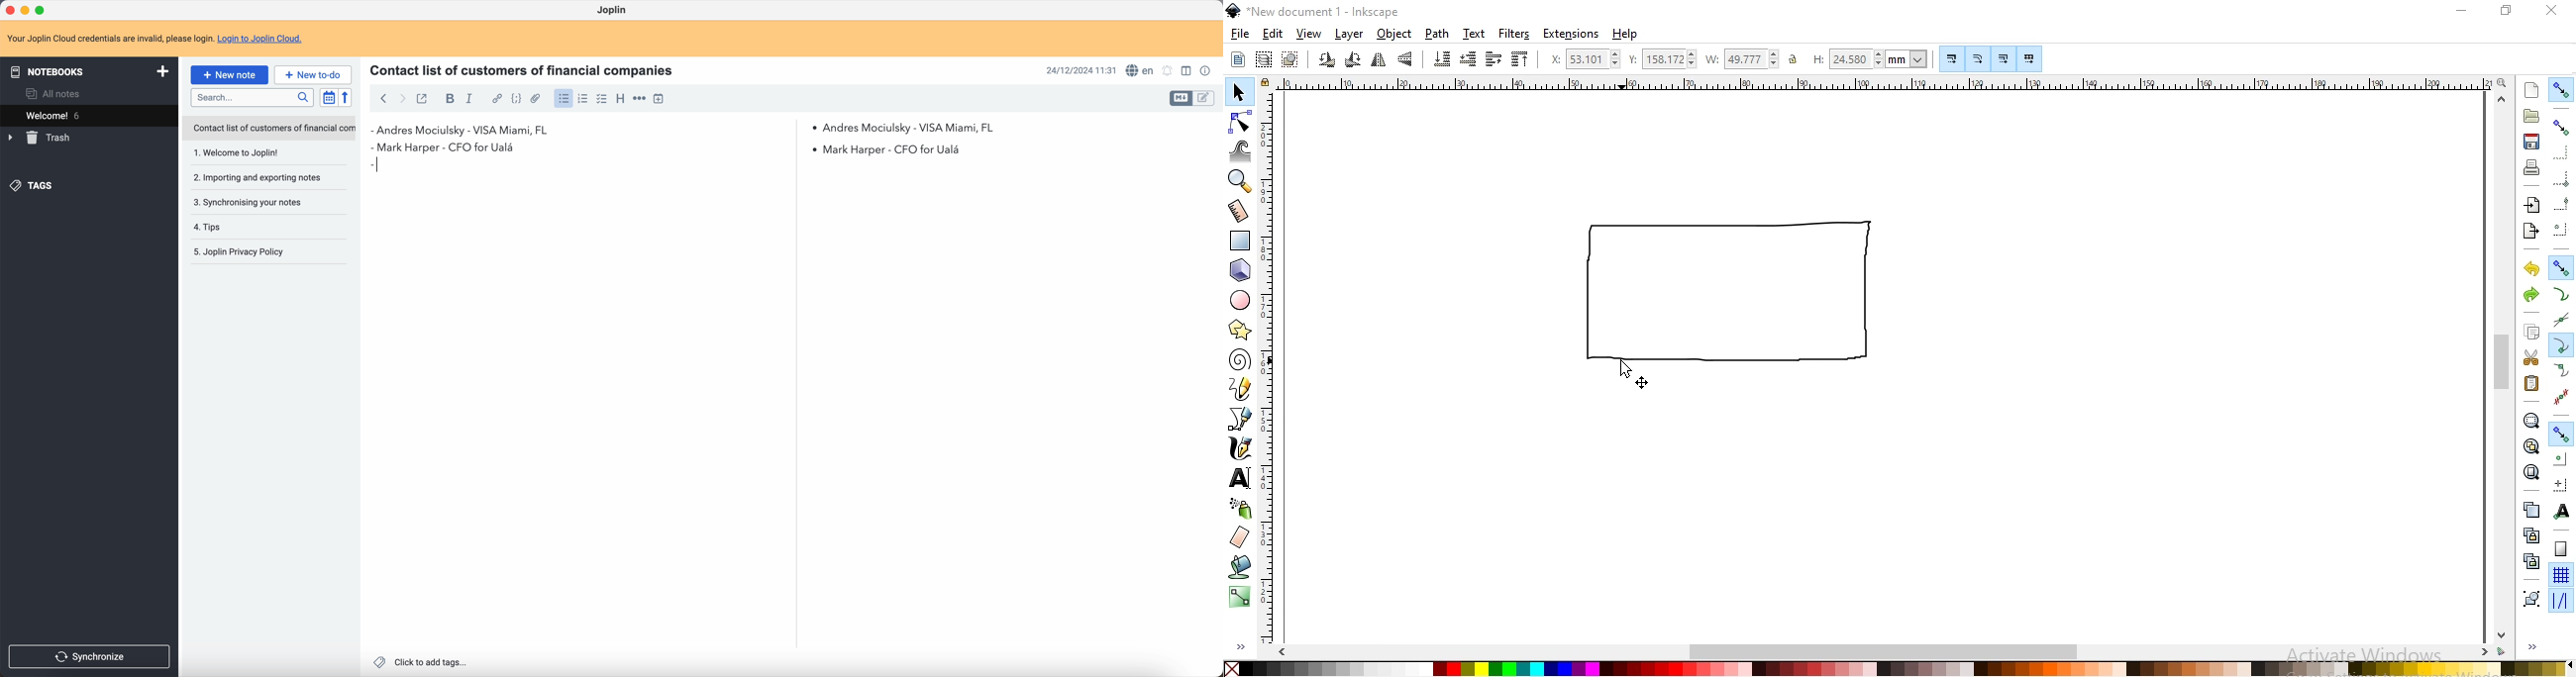 The image size is (2576, 700). What do you see at coordinates (40, 138) in the screenshot?
I see `trash` at bounding box center [40, 138].